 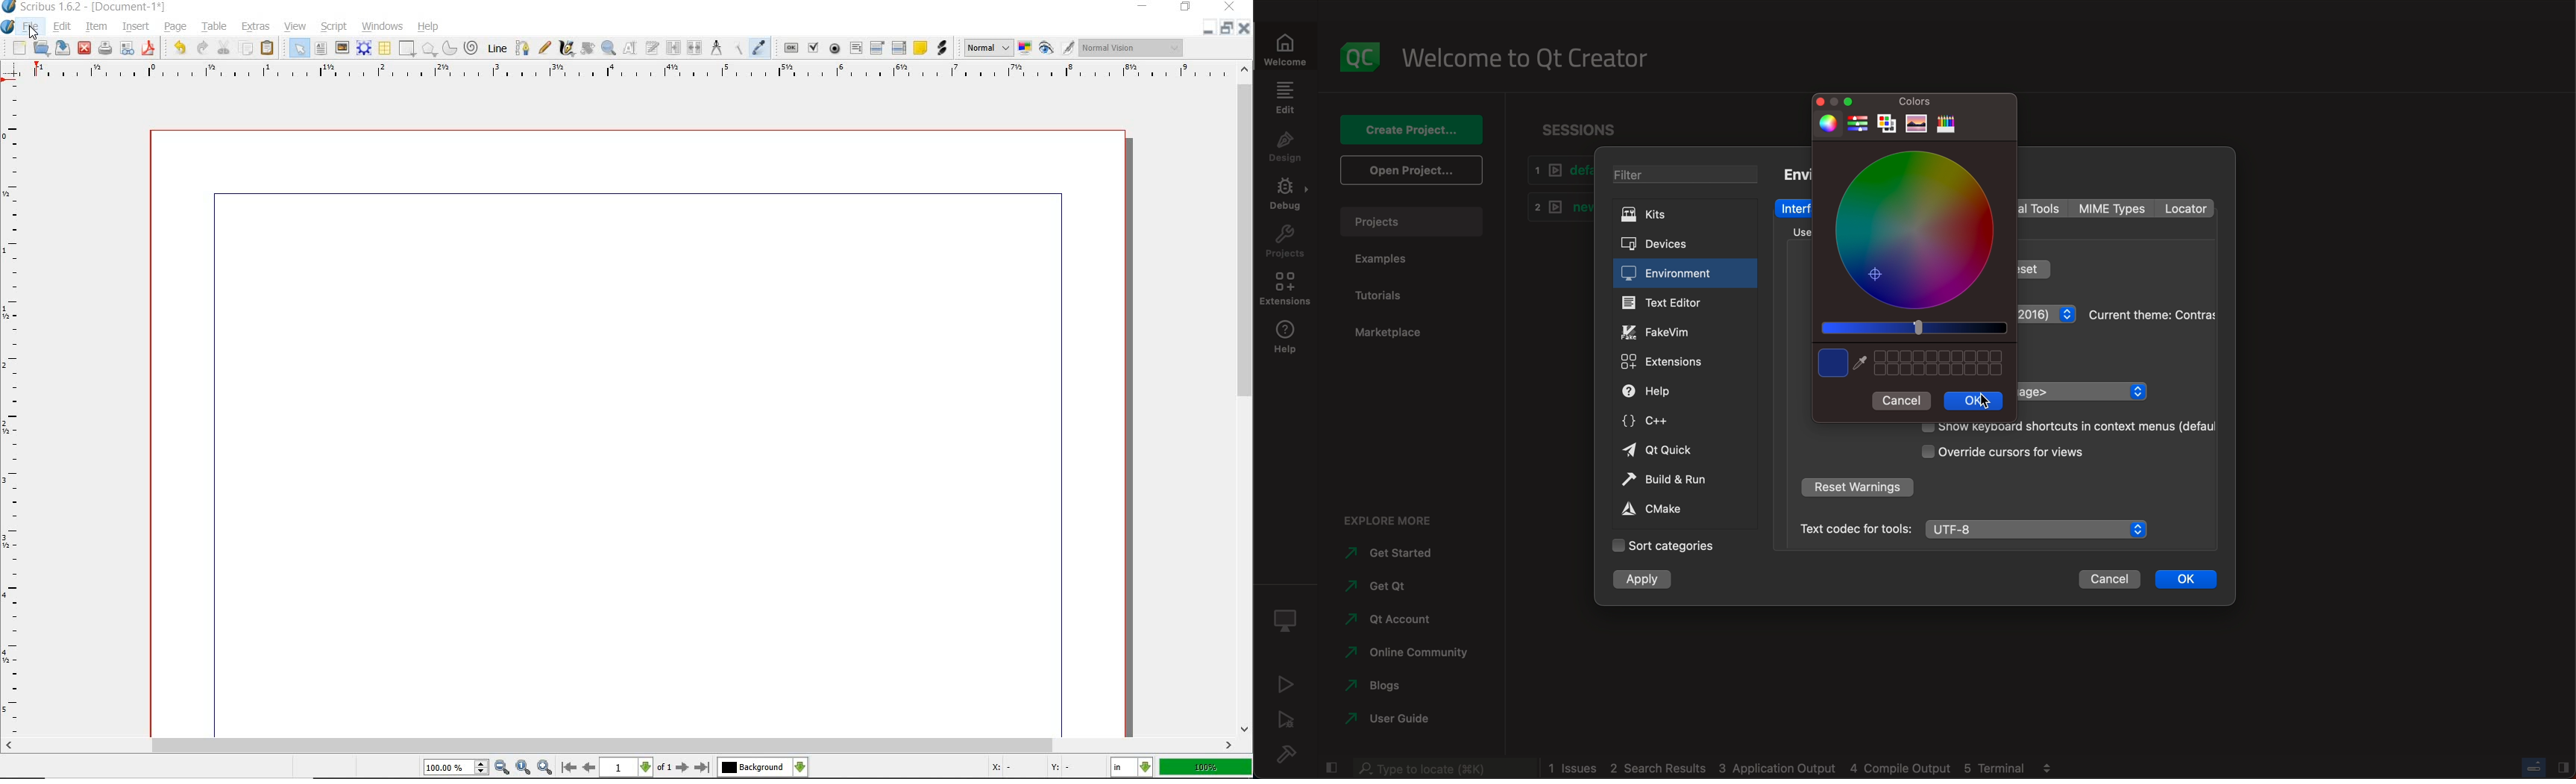 What do you see at coordinates (836, 49) in the screenshot?
I see `pdf radio button` at bounding box center [836, 49].